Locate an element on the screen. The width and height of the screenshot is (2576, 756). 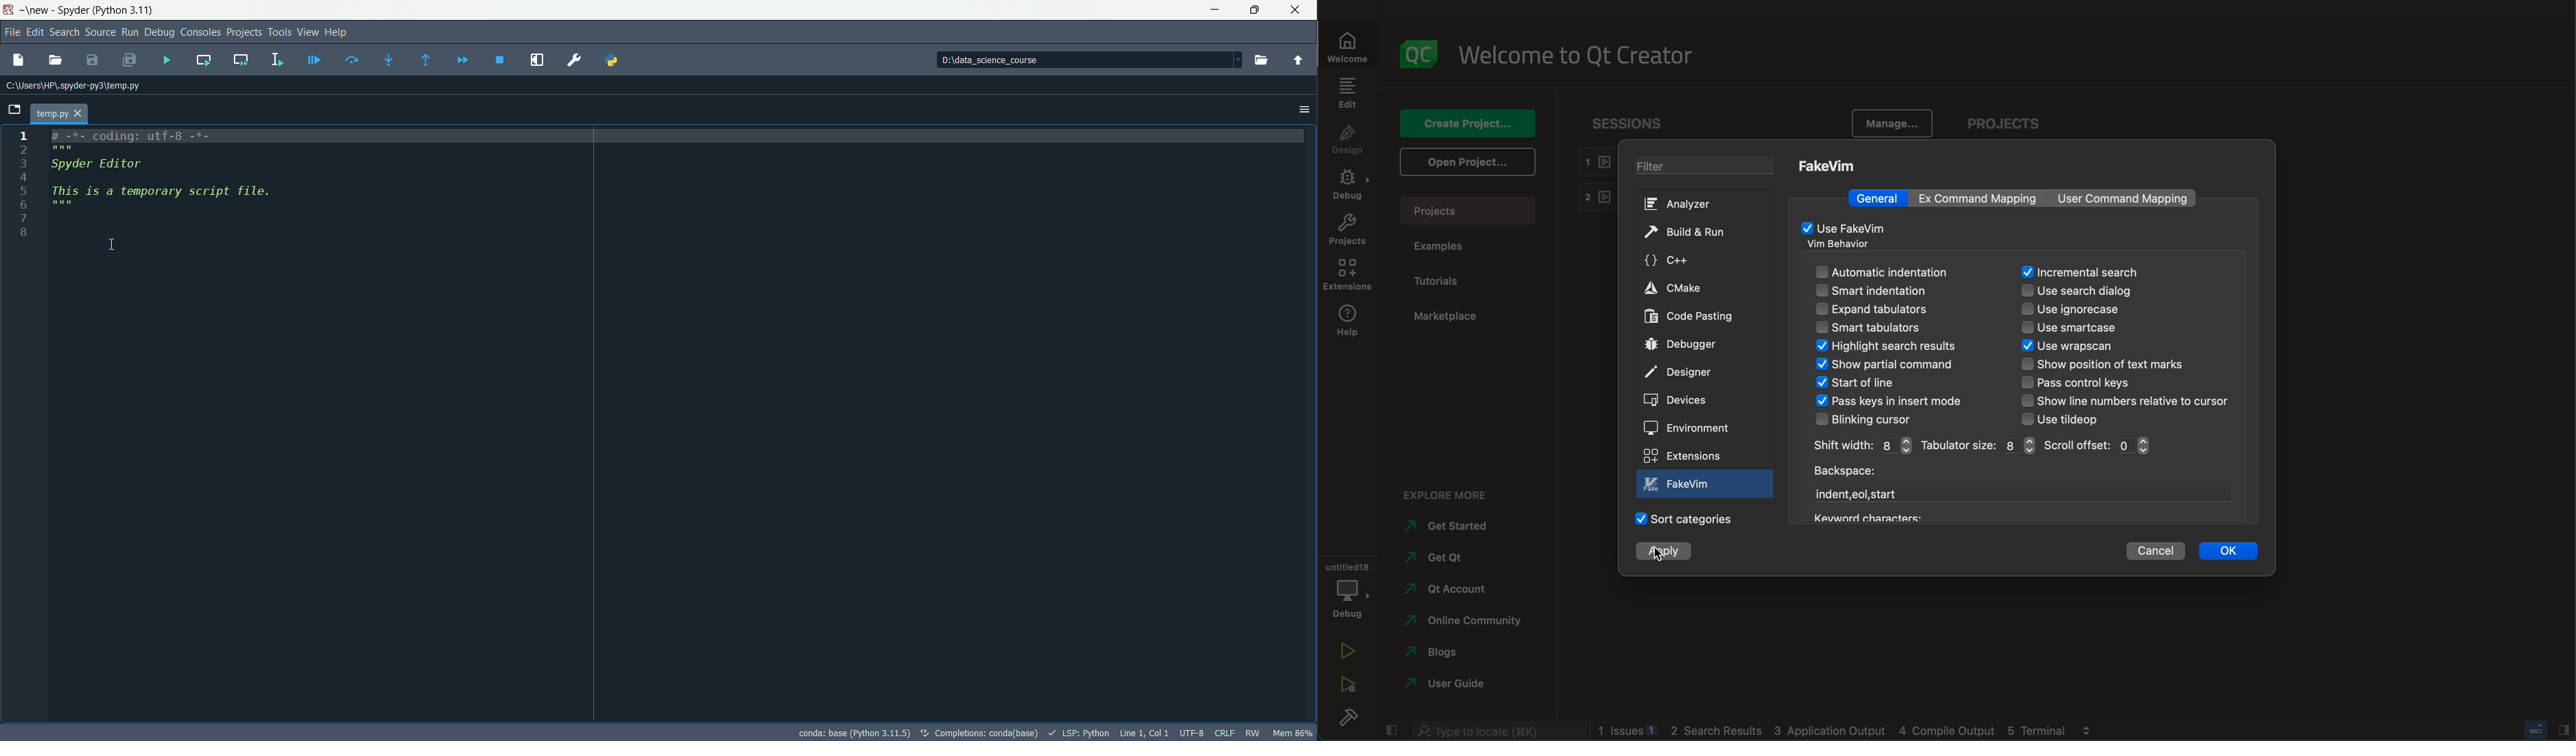
ignorecase is located at coordinates (2075, 310).